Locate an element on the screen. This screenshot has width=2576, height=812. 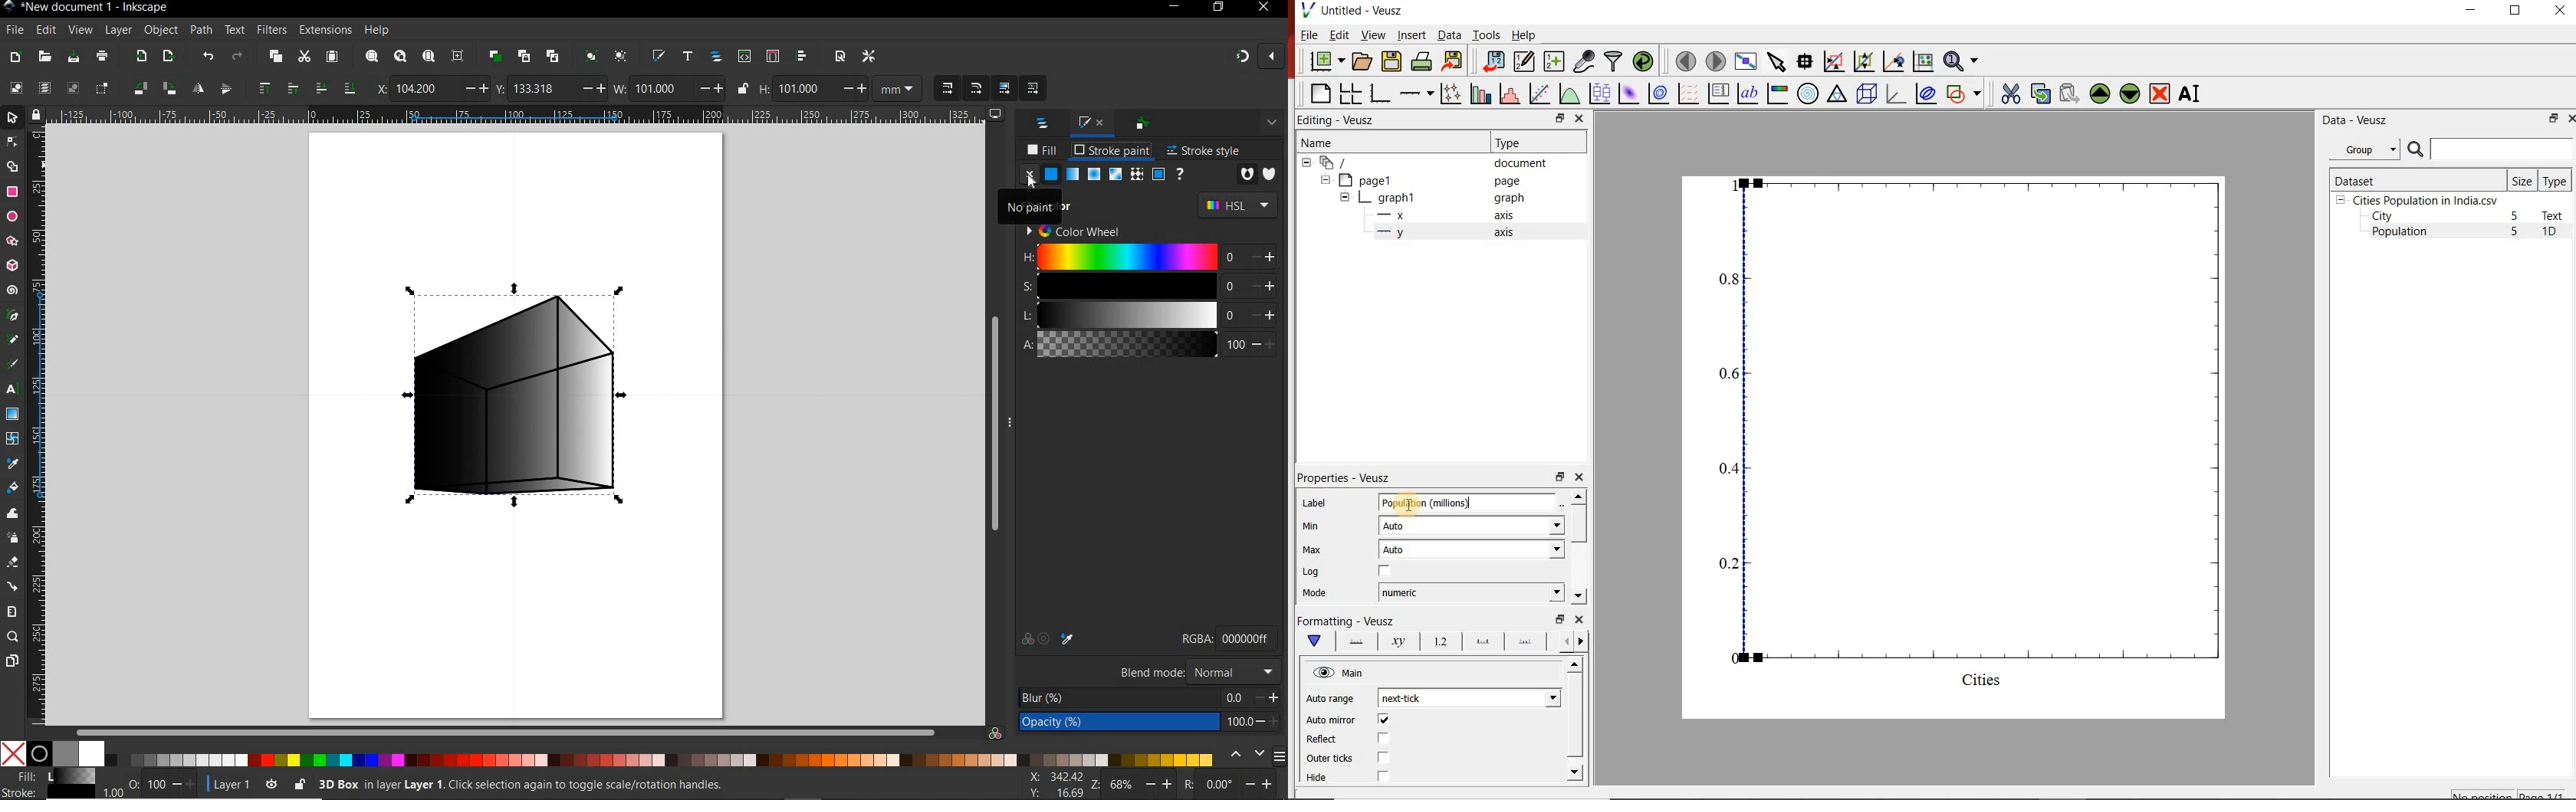
move the selected widget down is located at coordinates (2130, 93).